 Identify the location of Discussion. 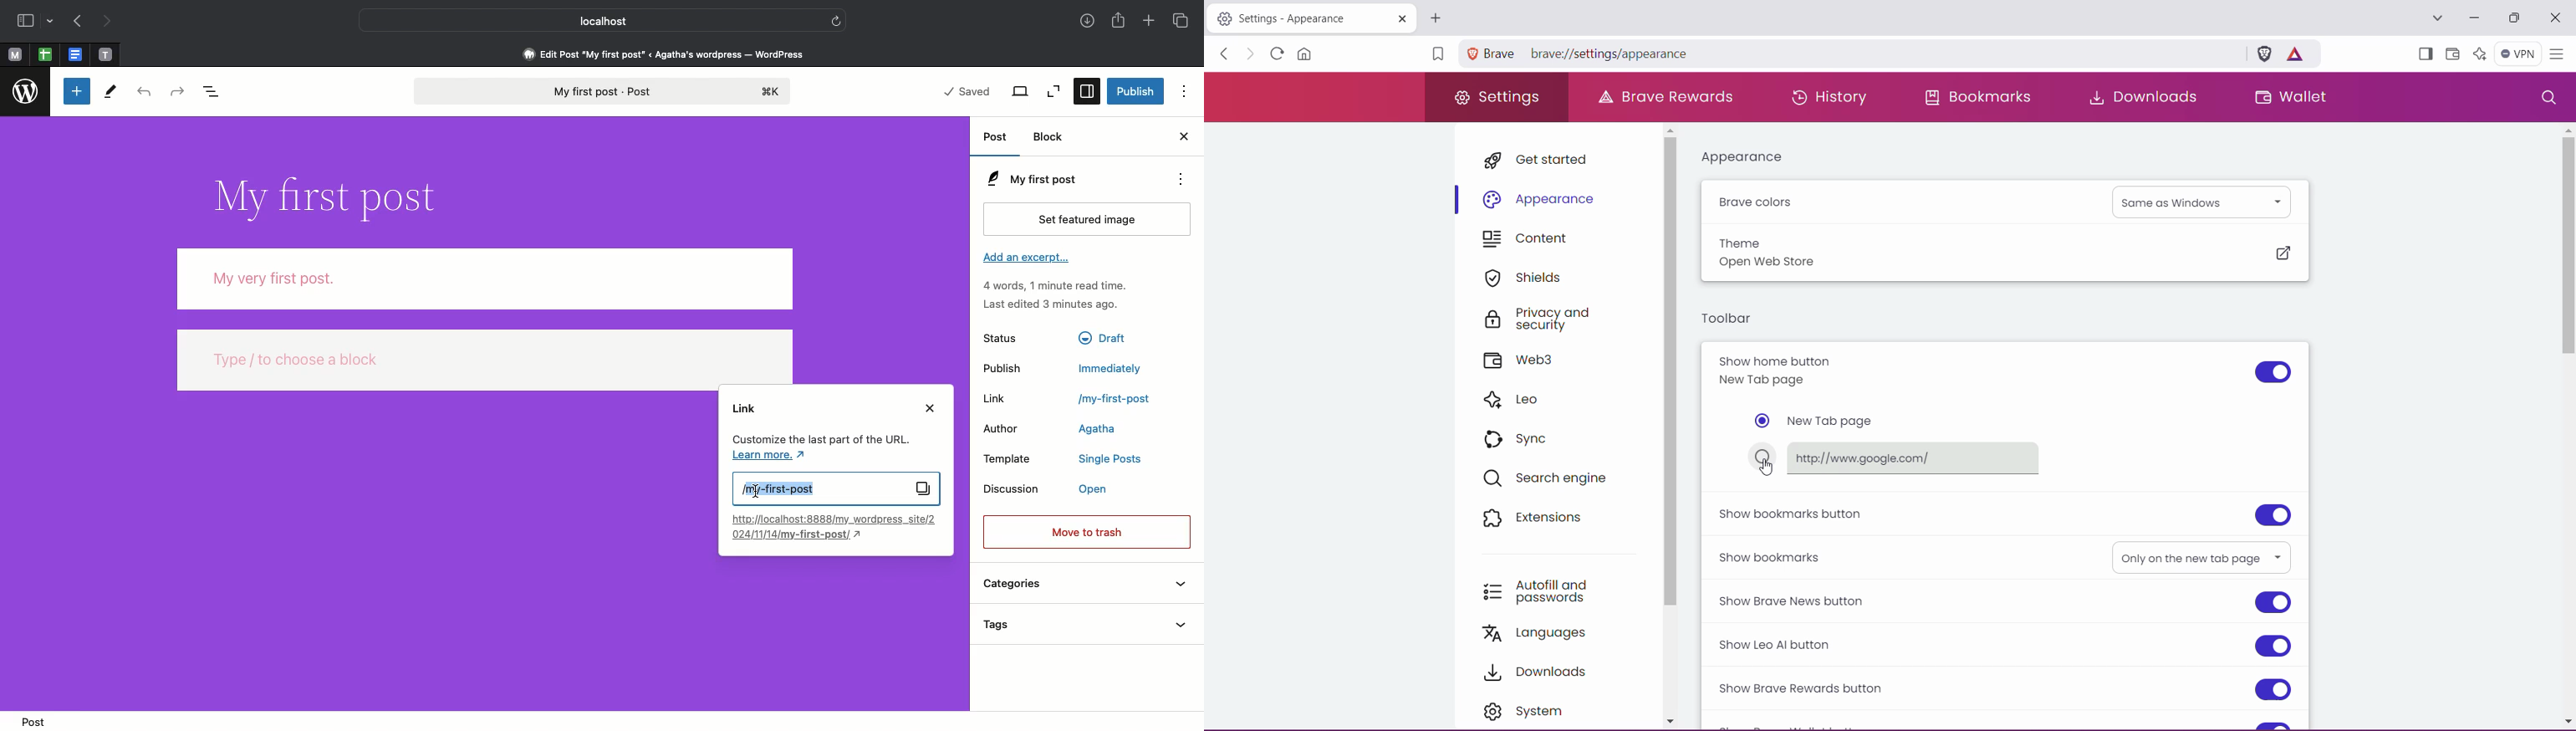
(1013, 489).